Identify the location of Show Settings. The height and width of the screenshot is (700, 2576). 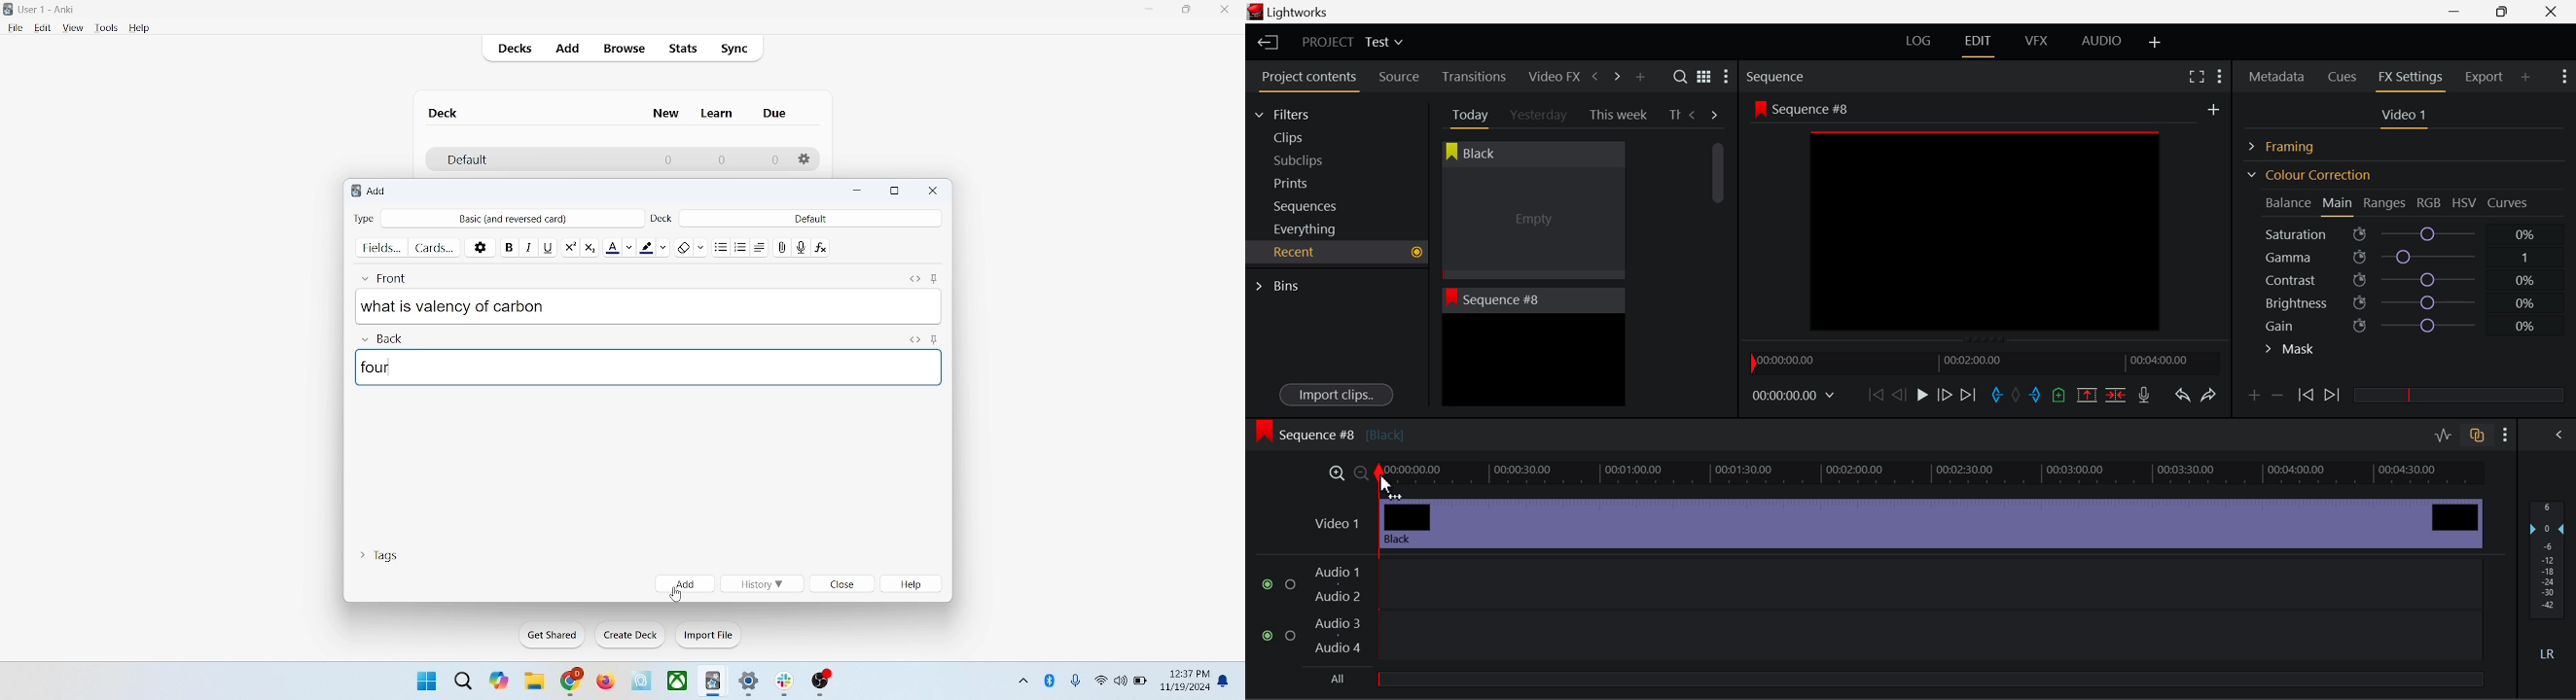
(2219, 74).